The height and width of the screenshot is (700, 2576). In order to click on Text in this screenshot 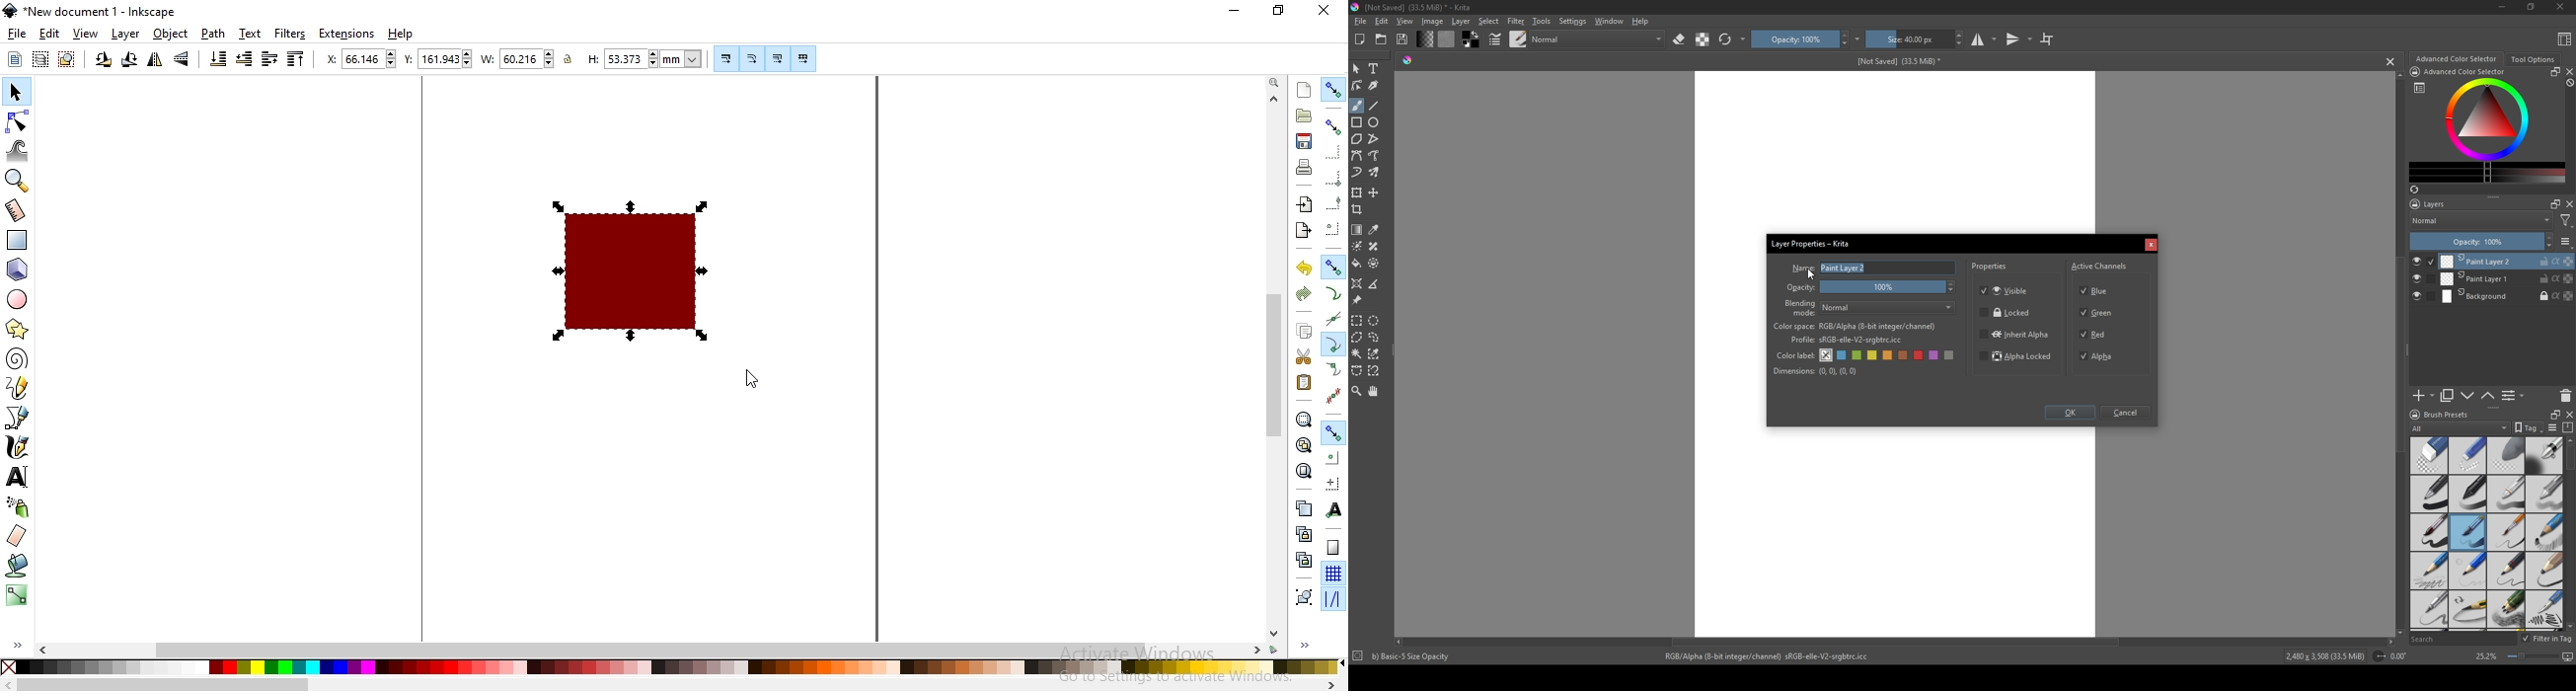, I will do `click(1376, 70)`.